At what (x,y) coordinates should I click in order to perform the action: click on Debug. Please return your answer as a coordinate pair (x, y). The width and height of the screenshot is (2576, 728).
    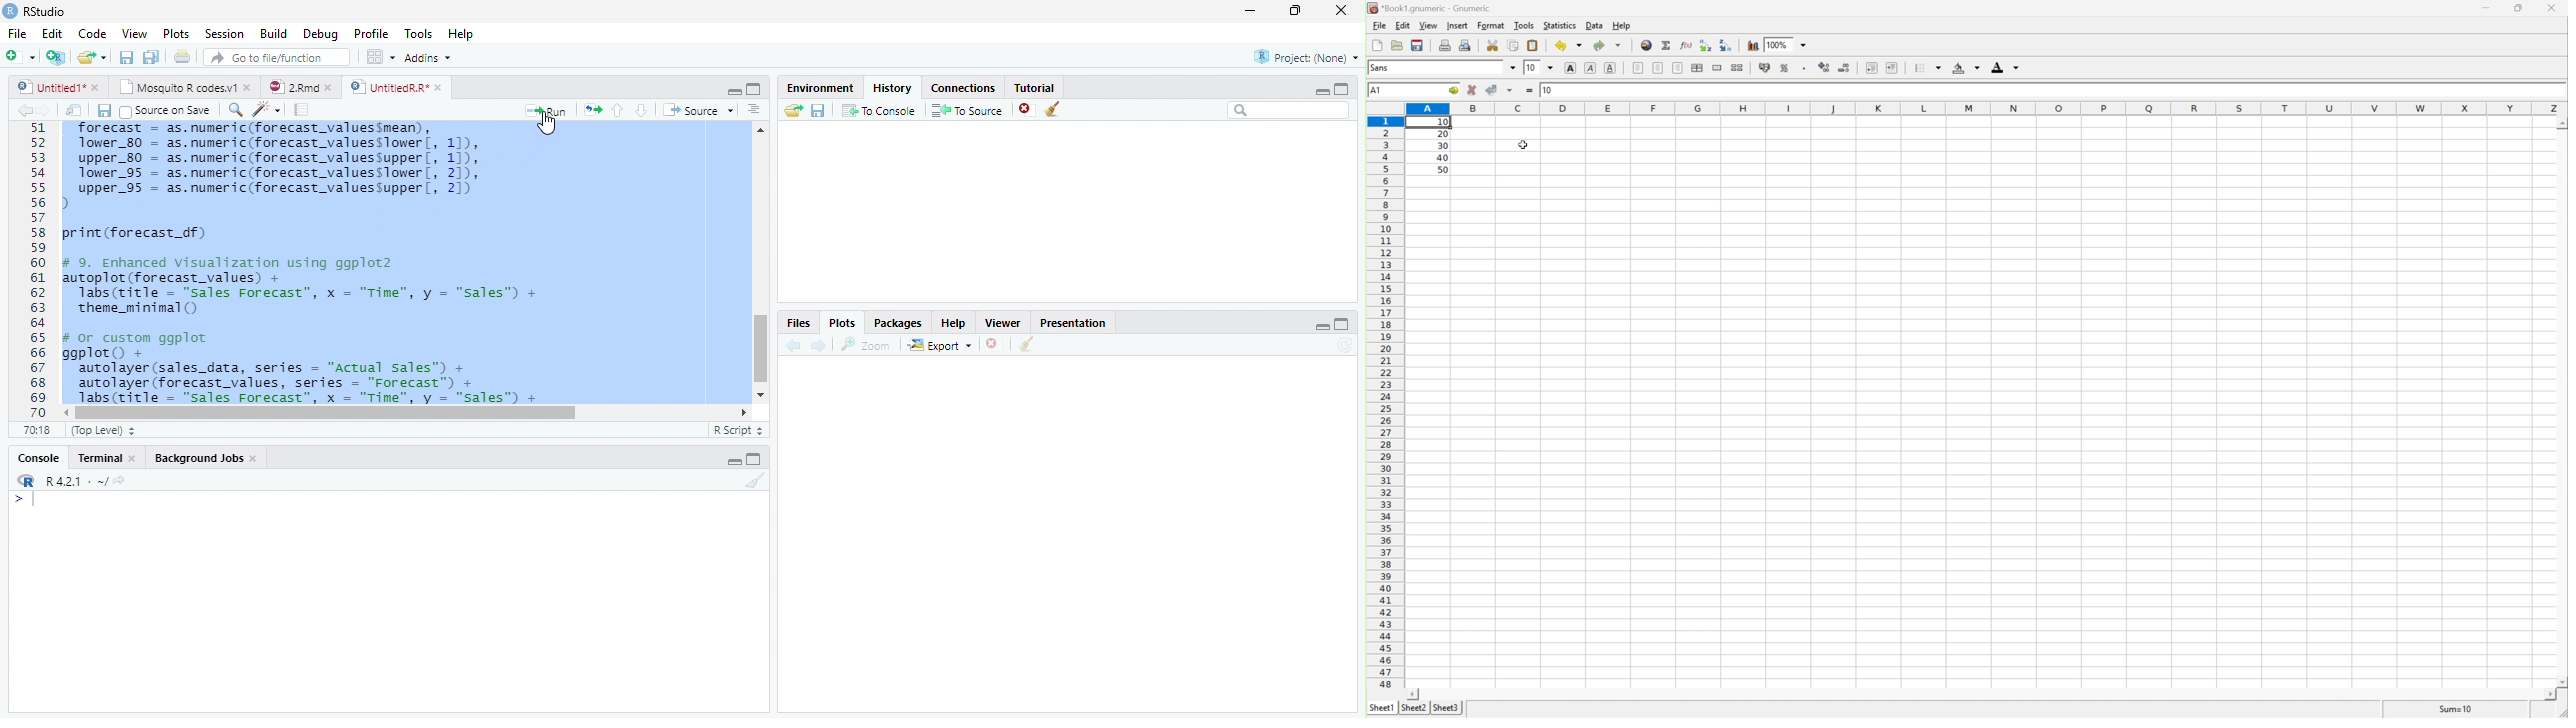
    Looking at the image, I should click on (321, 33).